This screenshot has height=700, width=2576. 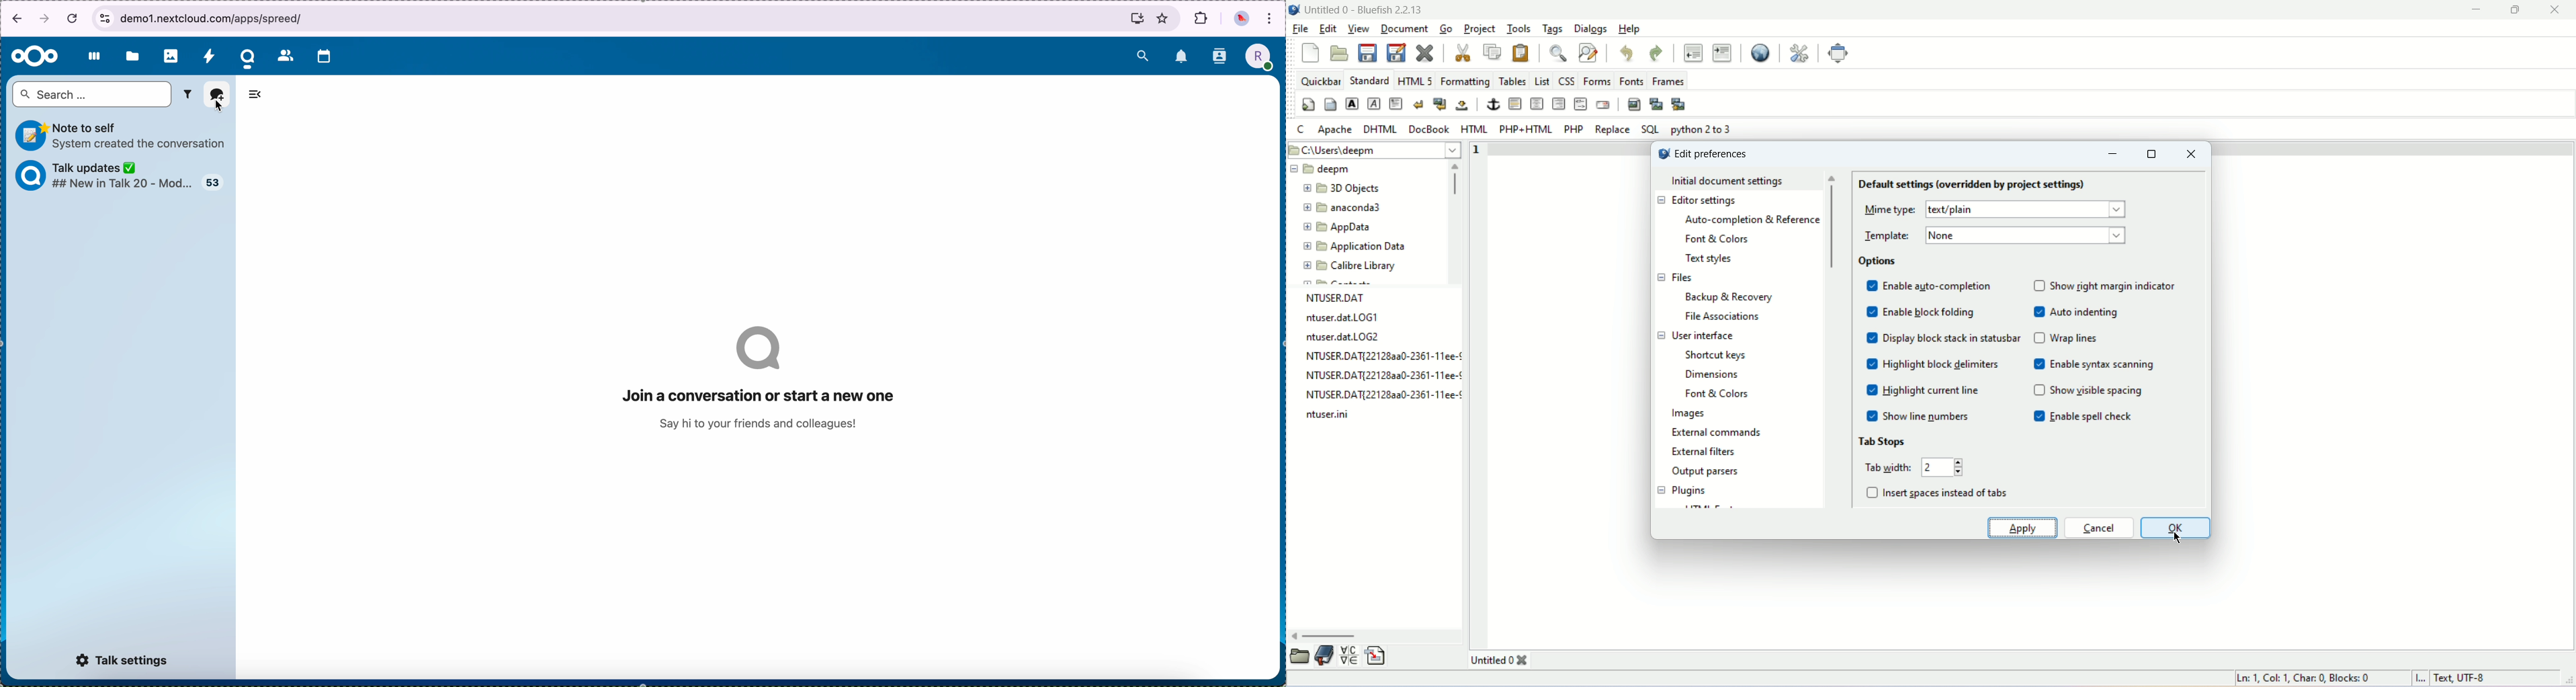 What do you see at coordinates (2114, 285) in the screenshot?
I see `night margin` at bounding box center [2114, 285].